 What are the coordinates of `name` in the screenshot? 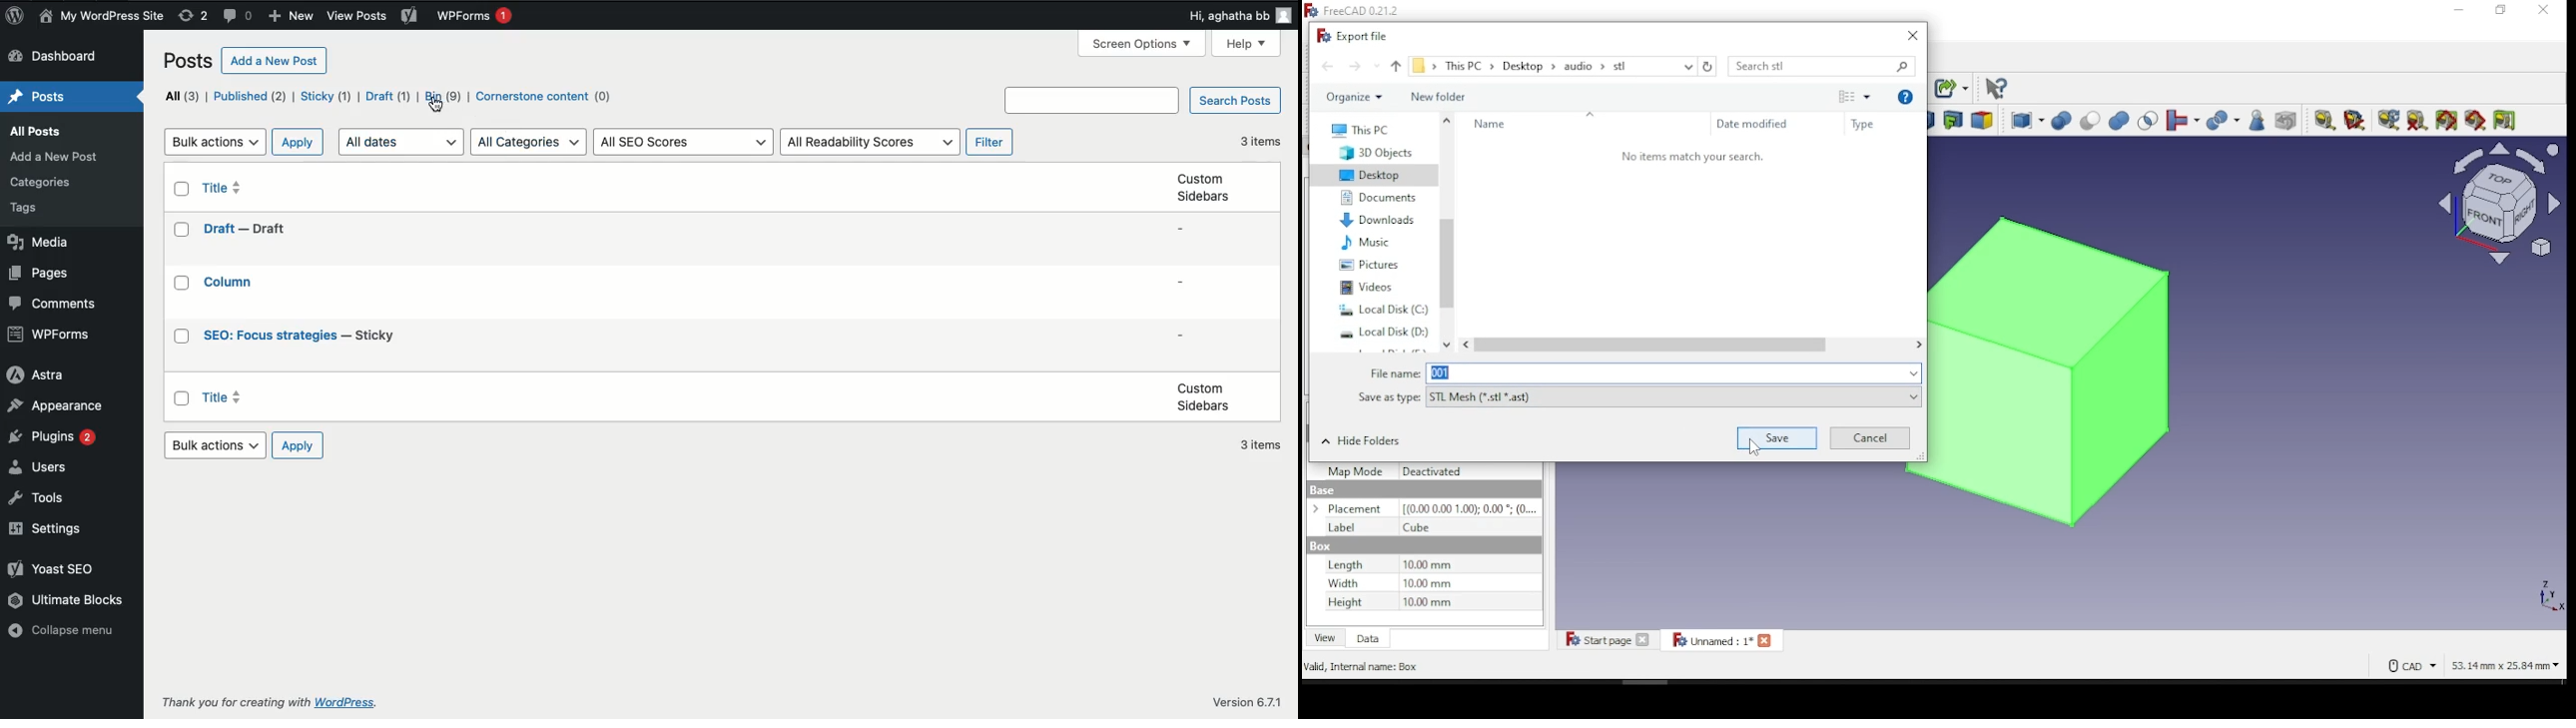 It's located at (1560, 123).